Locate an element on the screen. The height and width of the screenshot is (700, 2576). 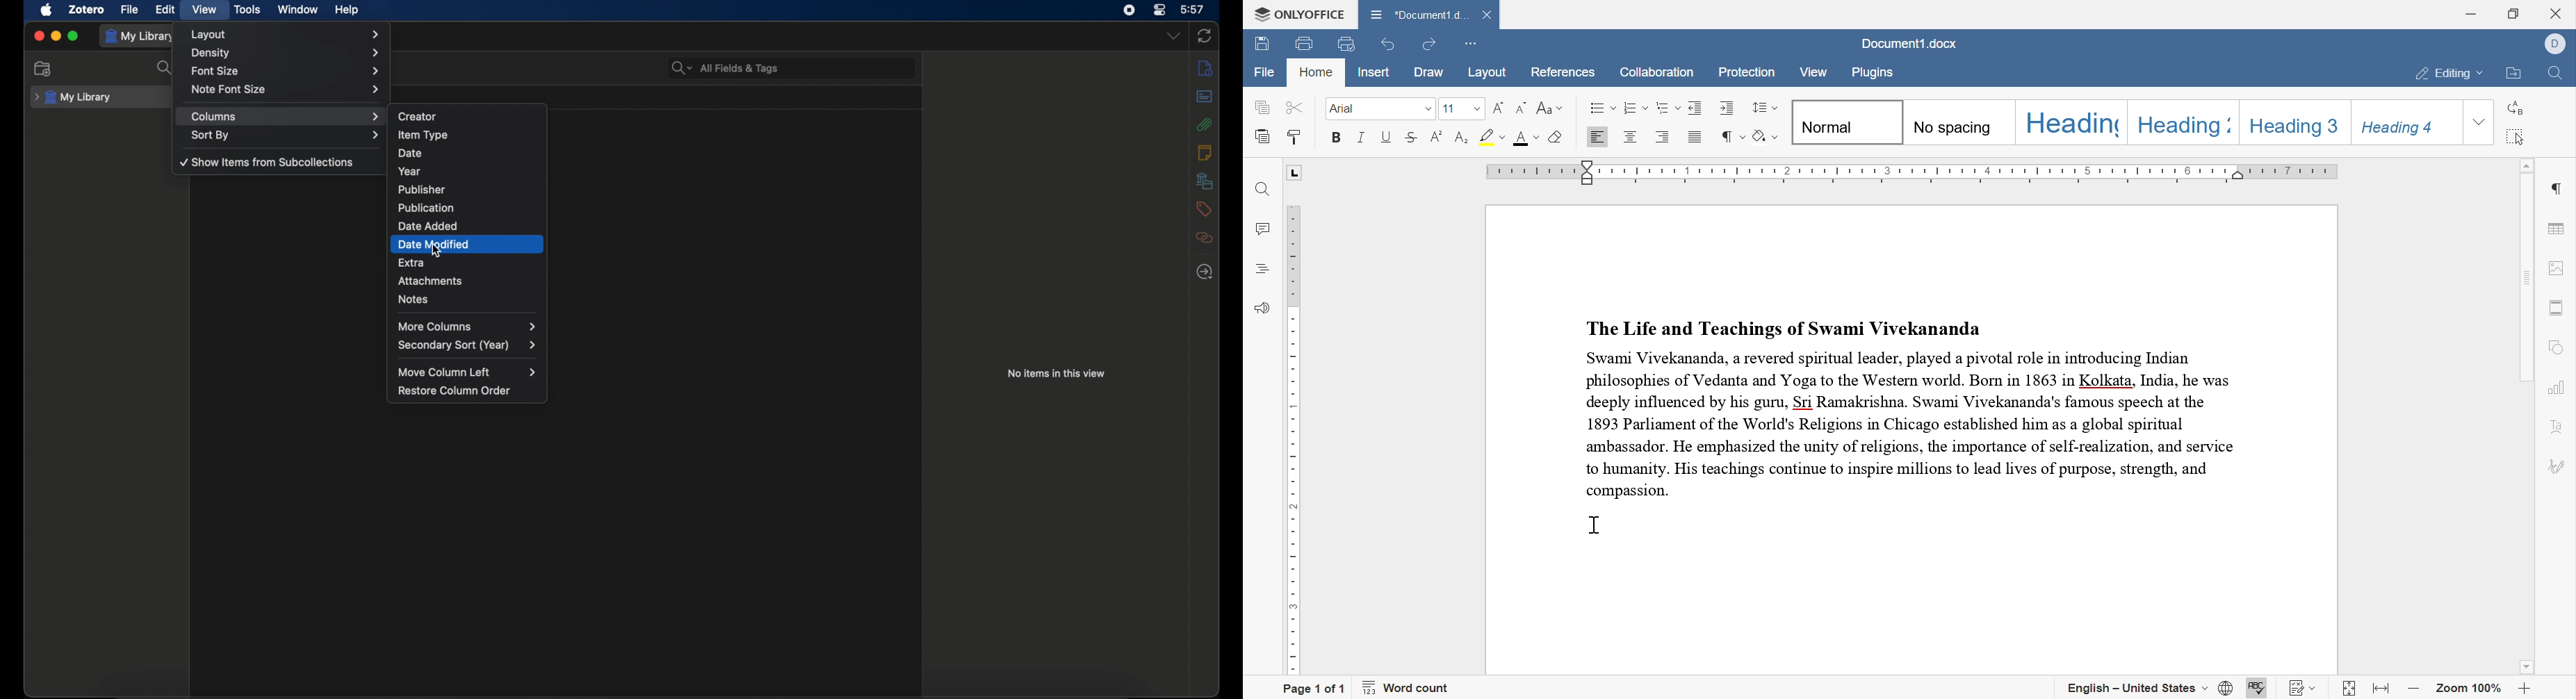
subscript is located at coordinates (1462, 138).